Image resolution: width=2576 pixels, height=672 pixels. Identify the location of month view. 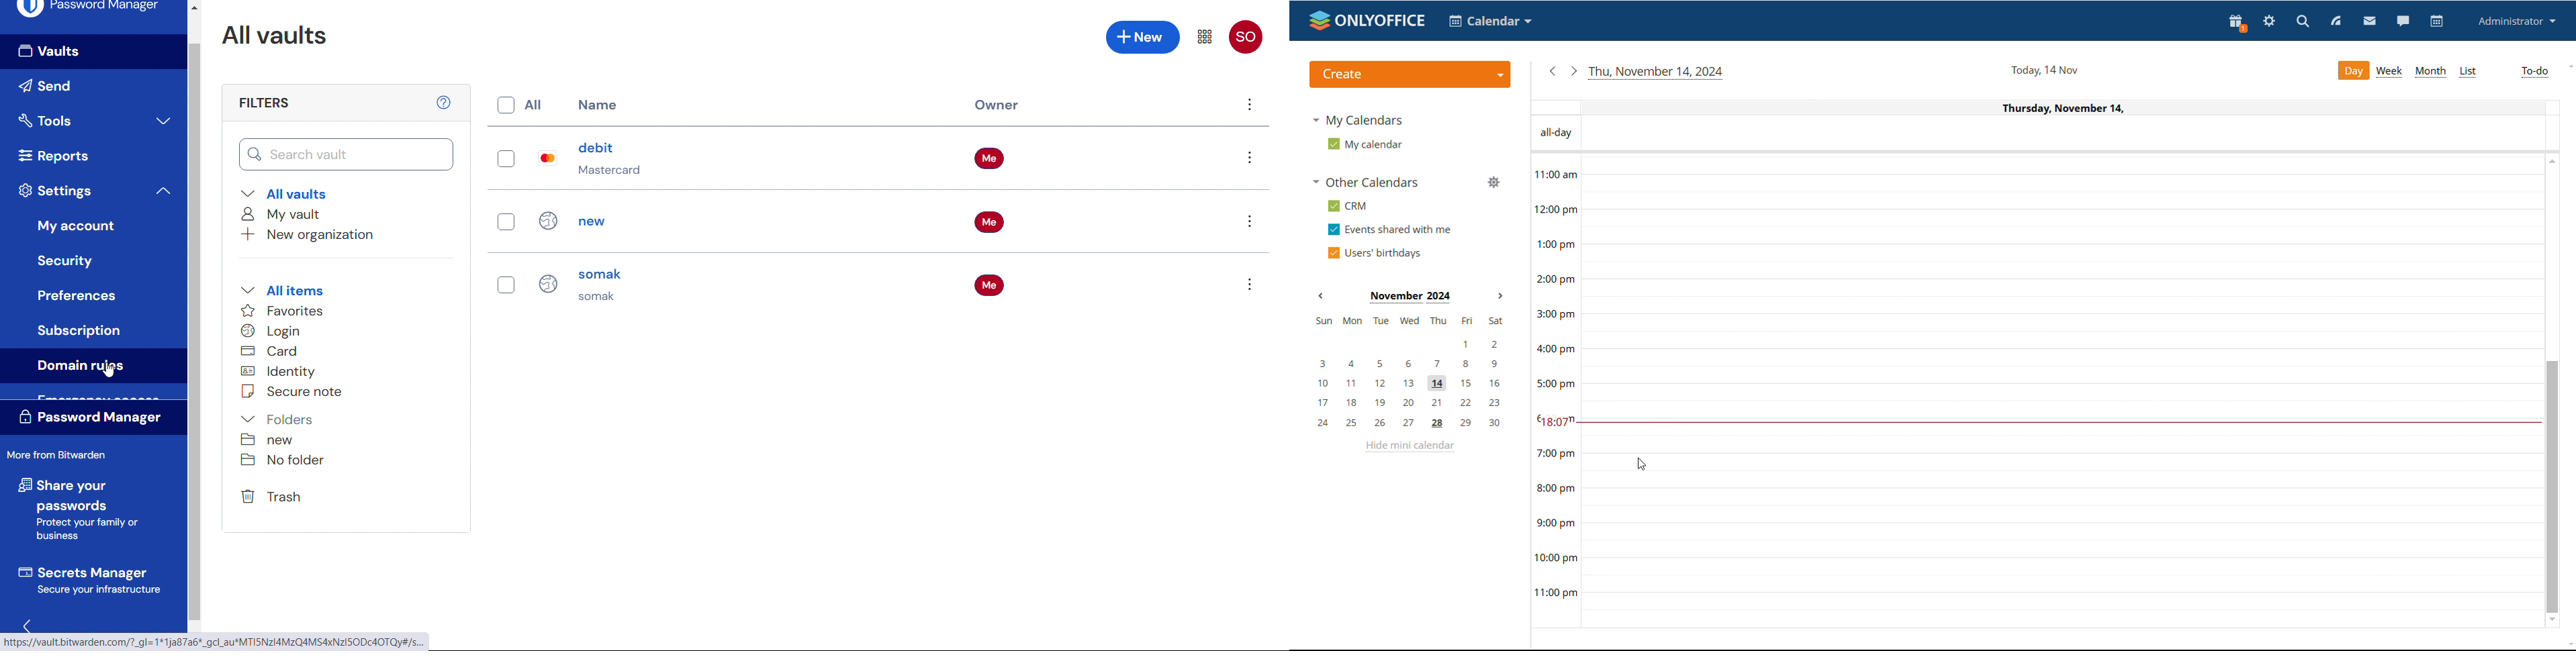
(2430, 72).